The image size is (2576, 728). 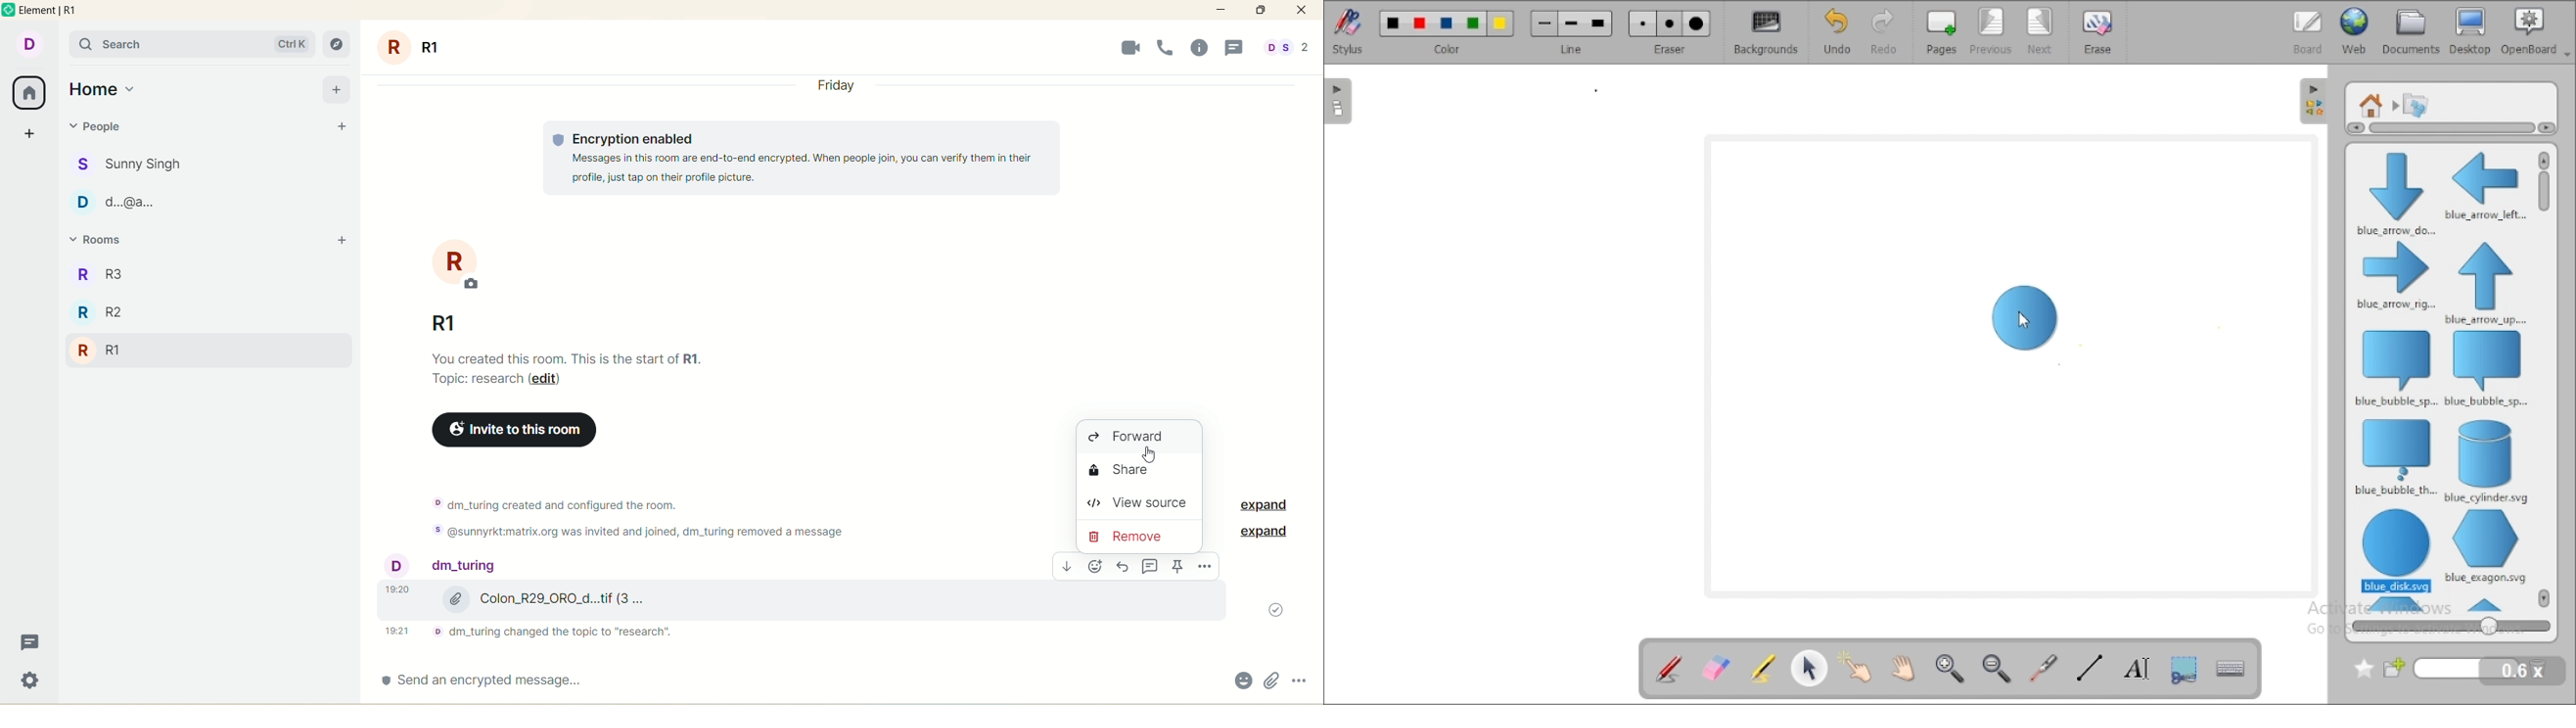 What do you see at coordinates (2185, 668) in the screenshot?
I see `capture part of the screen` at bounding box center [2185, 668].